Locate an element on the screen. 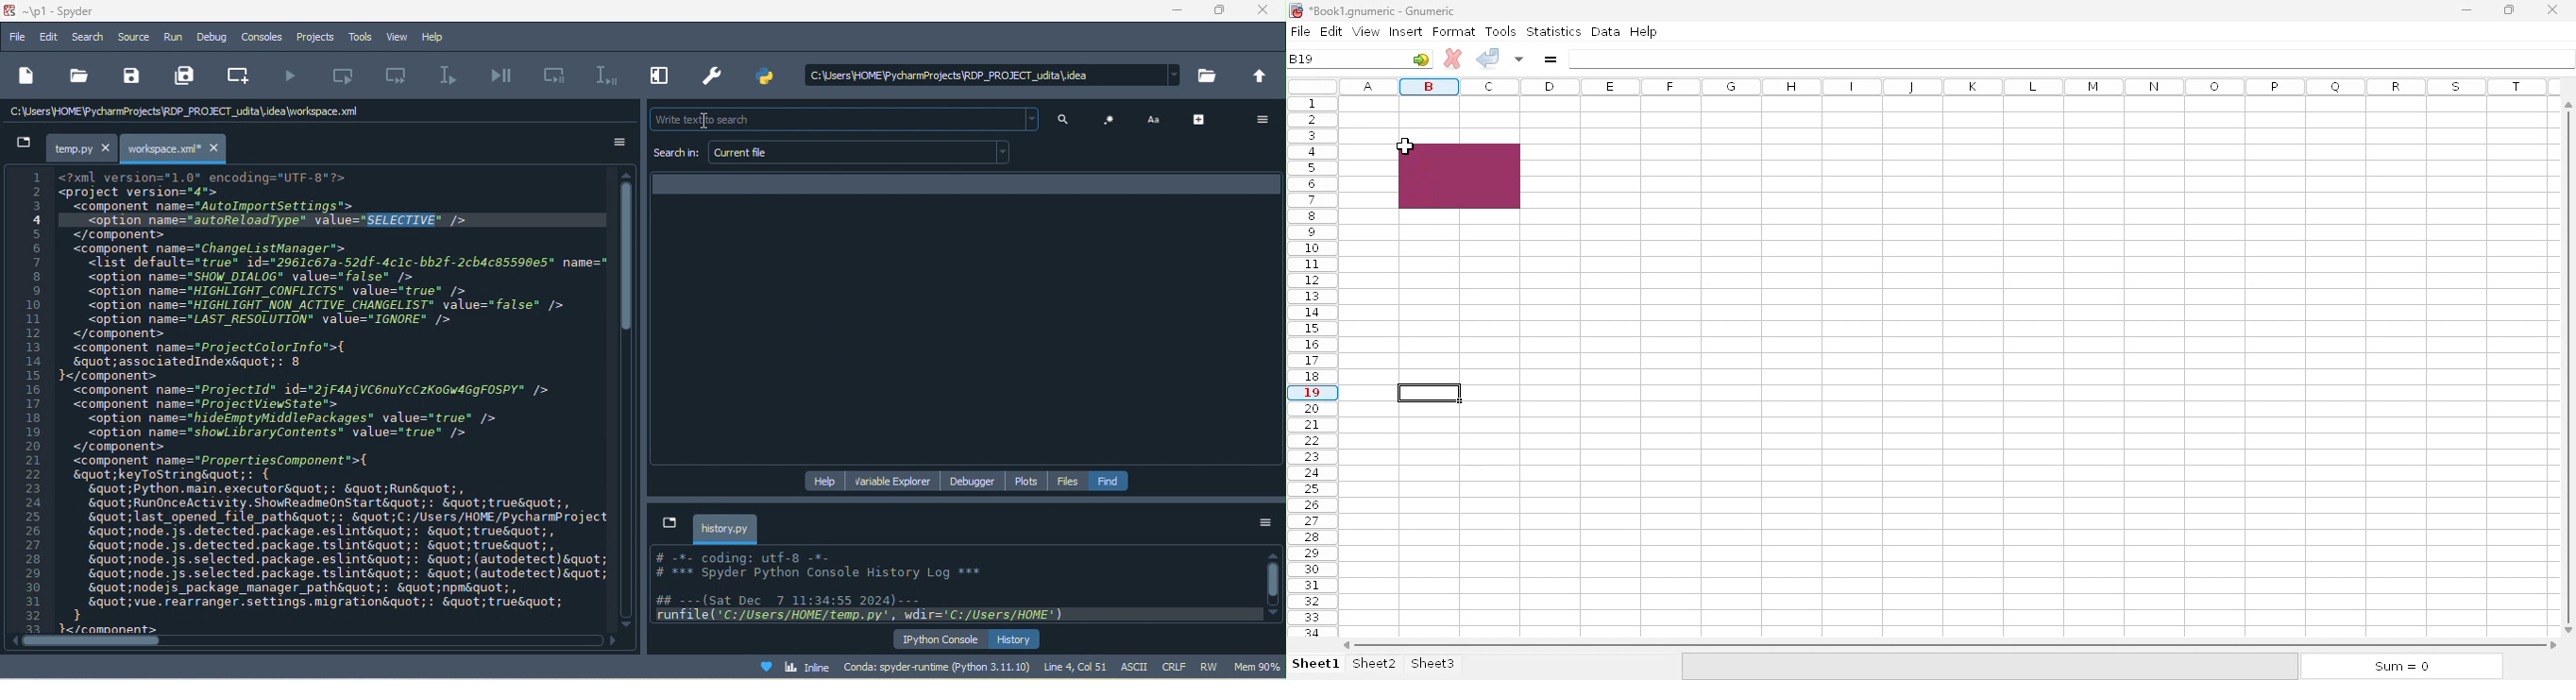 The height and width of the screenshot is (700, 2576). columns is located at coordinates (1953, 86).